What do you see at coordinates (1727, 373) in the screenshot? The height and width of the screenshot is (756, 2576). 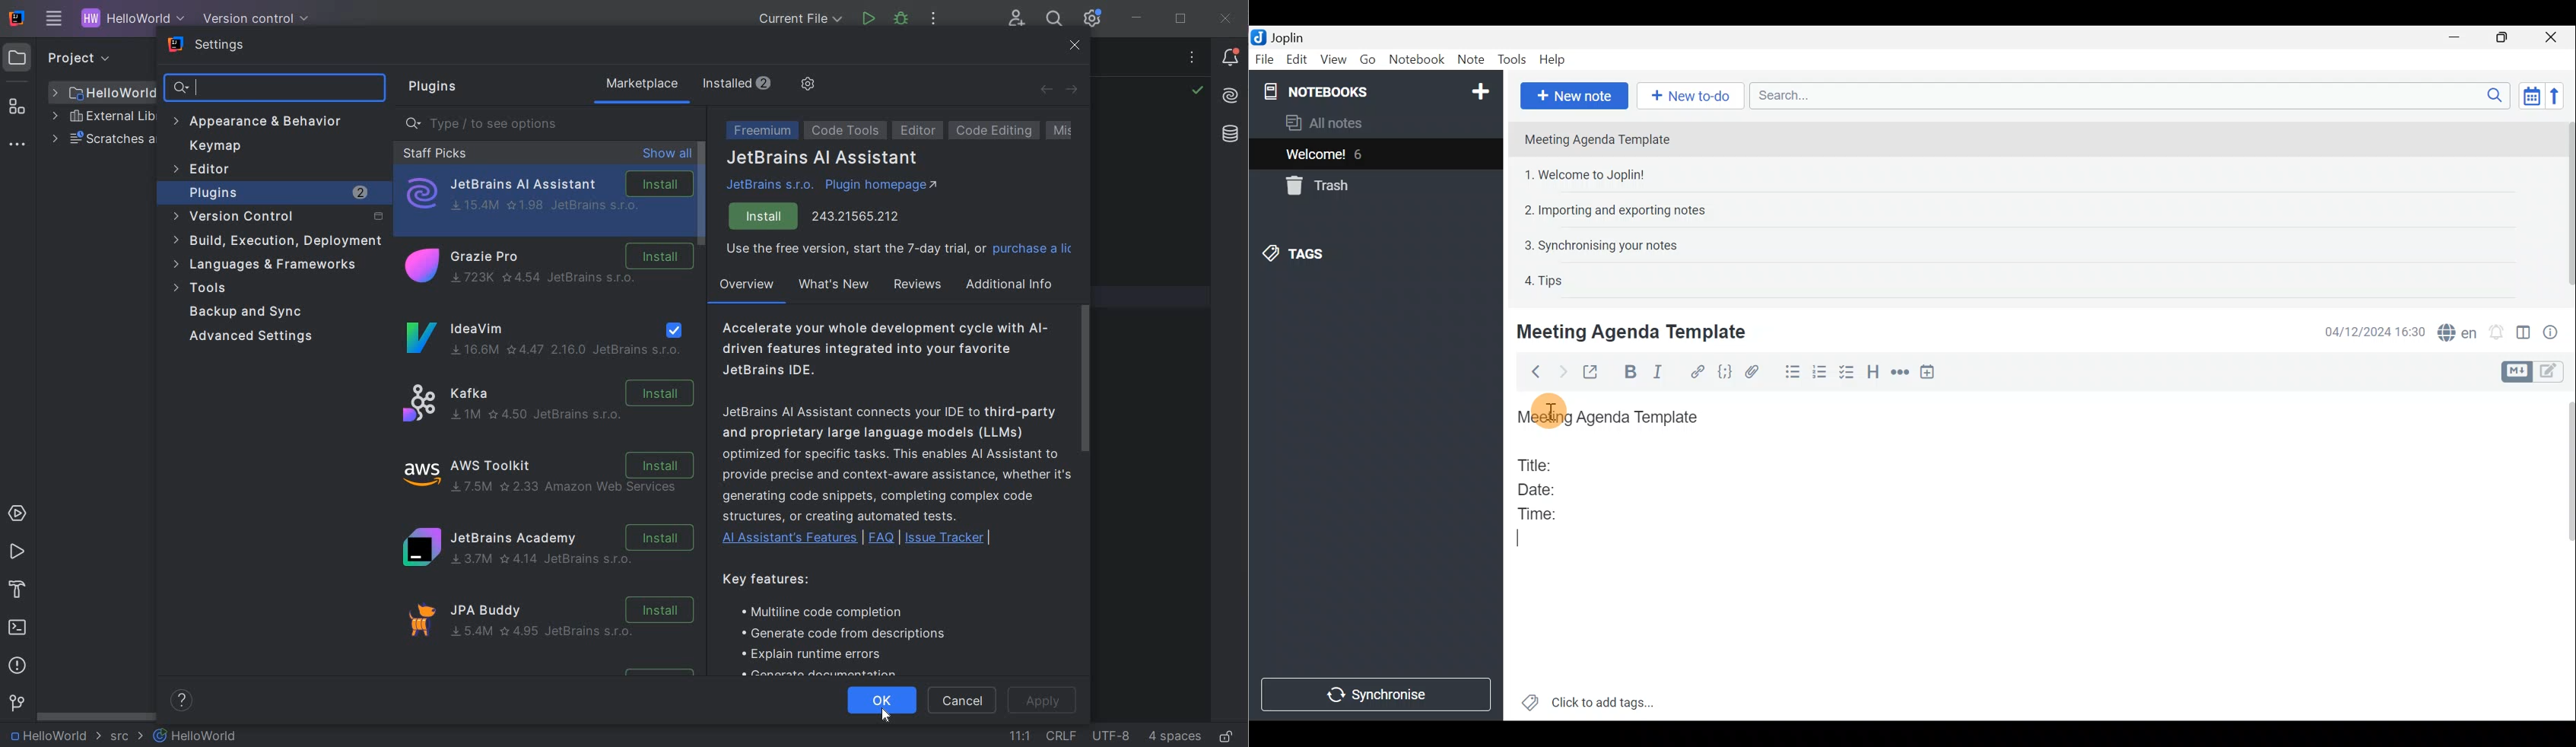 I see `Code` at bounding box center [1727, 373].